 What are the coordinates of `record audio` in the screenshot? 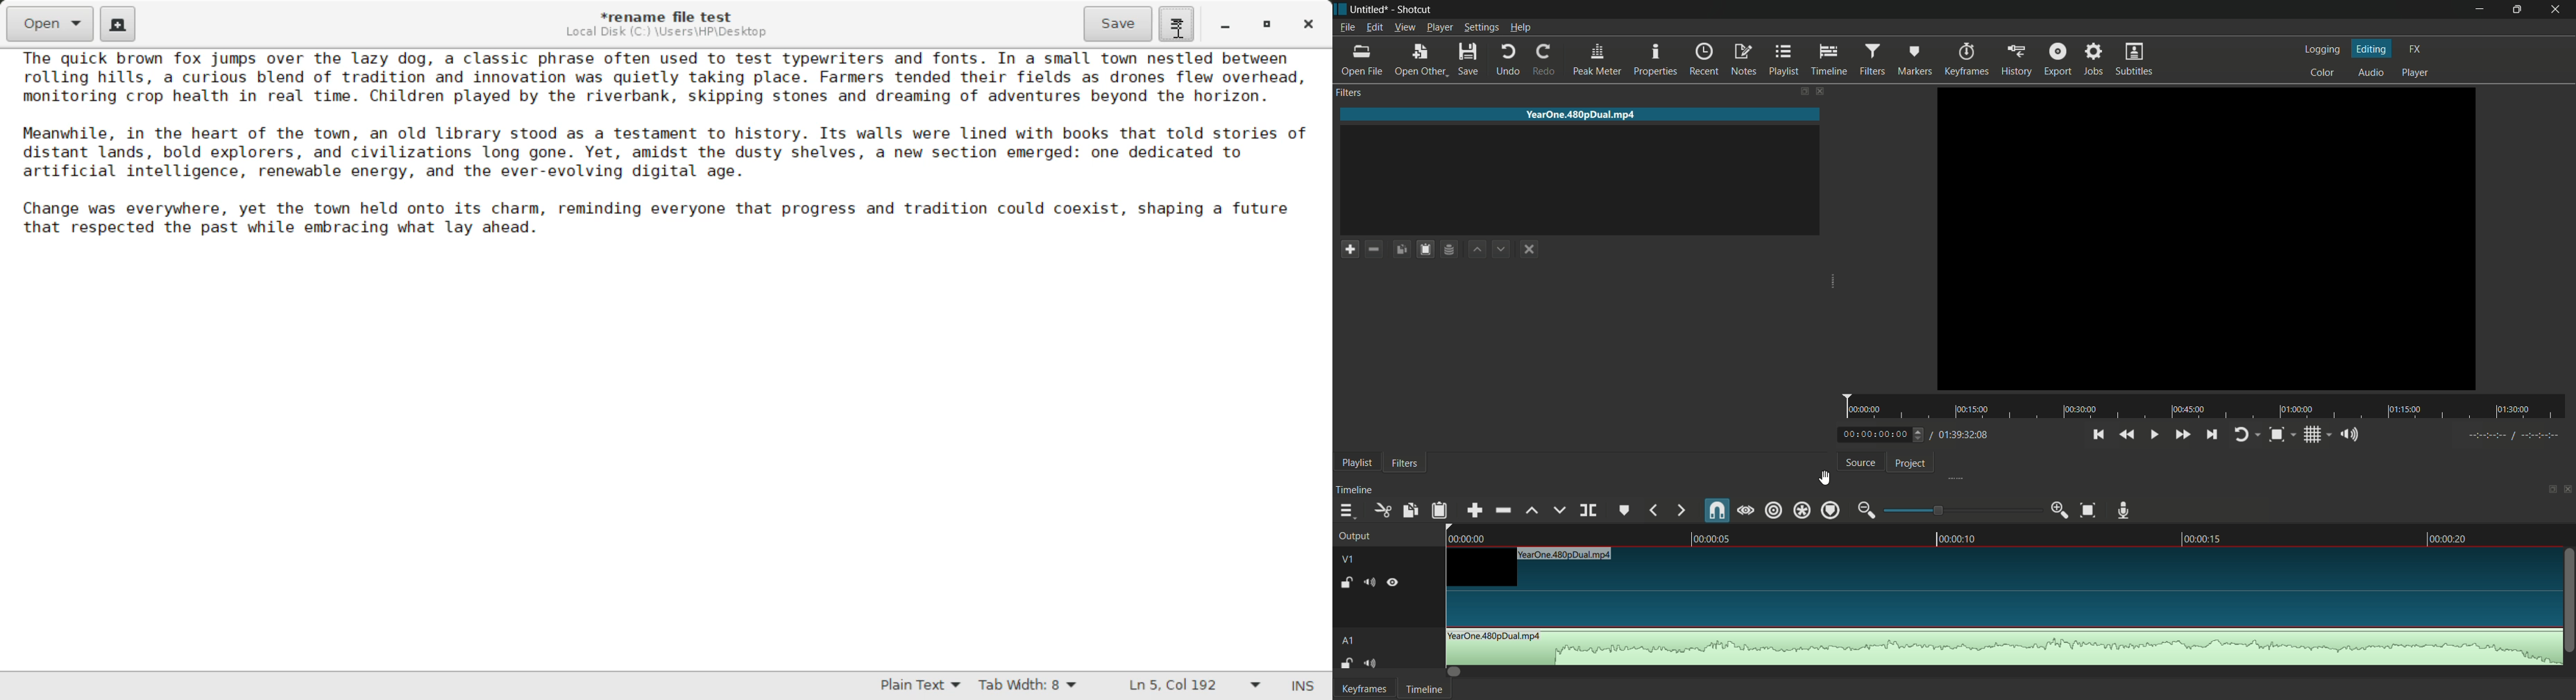 It's located at (2125, 509).